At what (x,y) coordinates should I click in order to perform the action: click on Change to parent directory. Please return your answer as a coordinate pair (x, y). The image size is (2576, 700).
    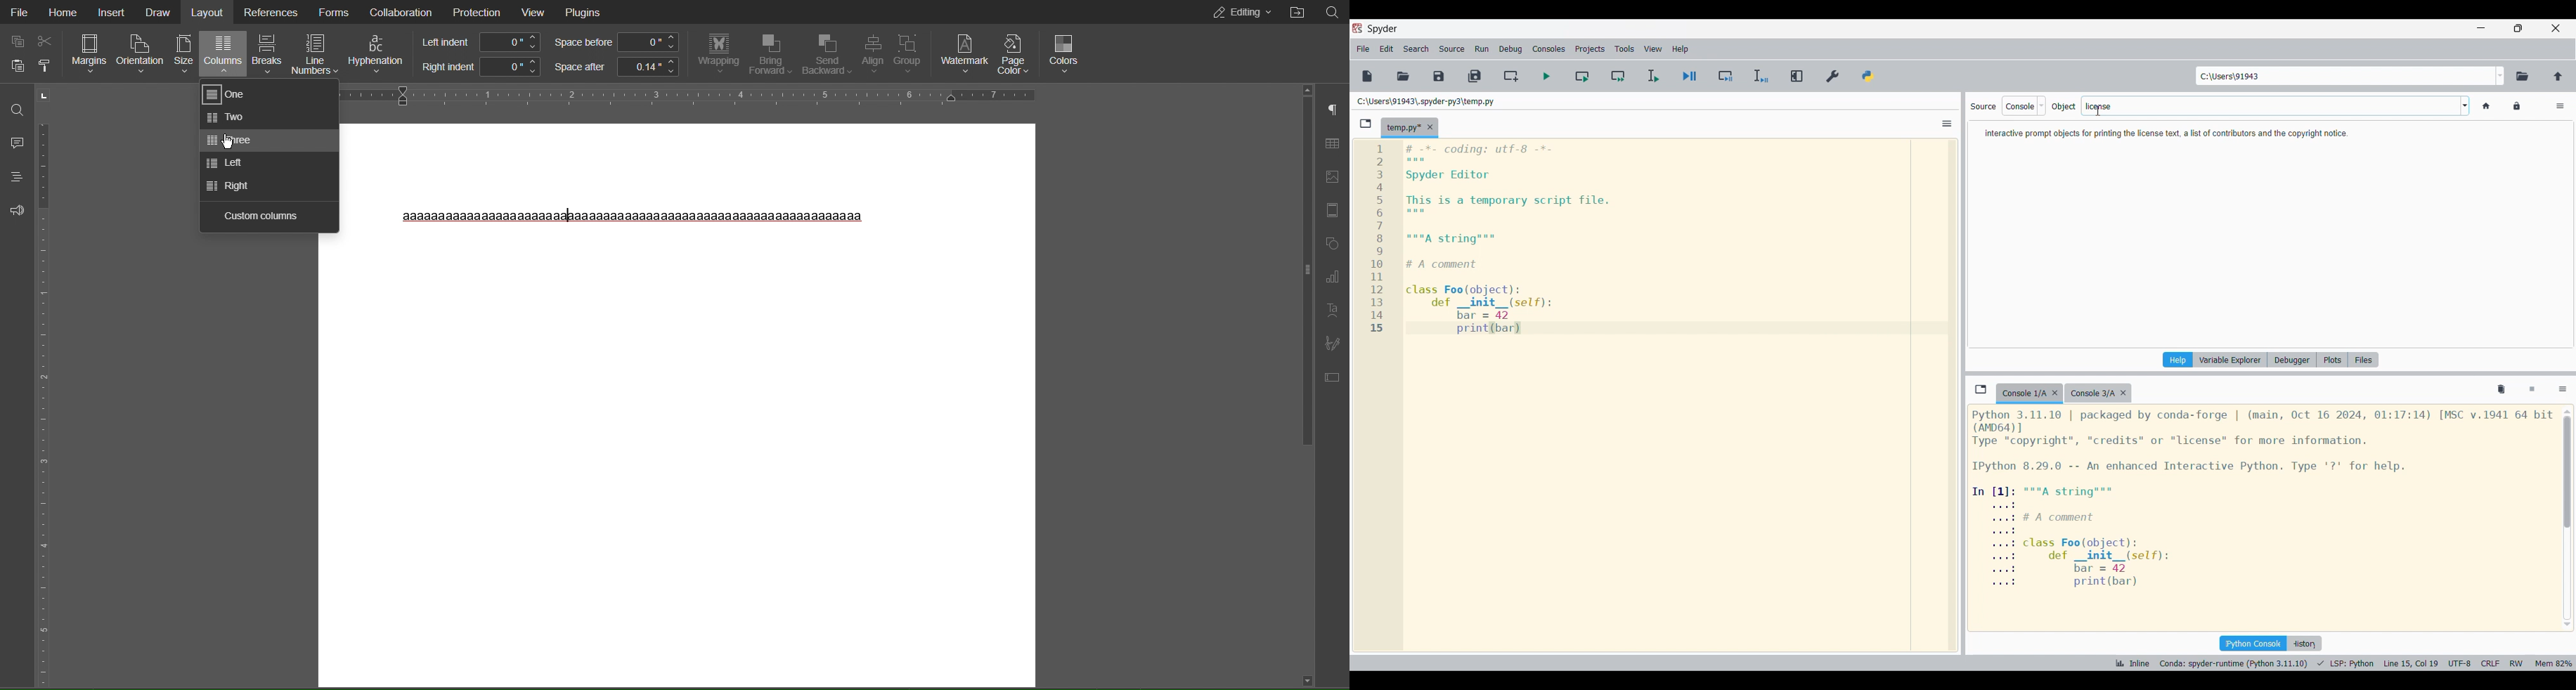
    Looking at the image, I should click on (2559, 77).